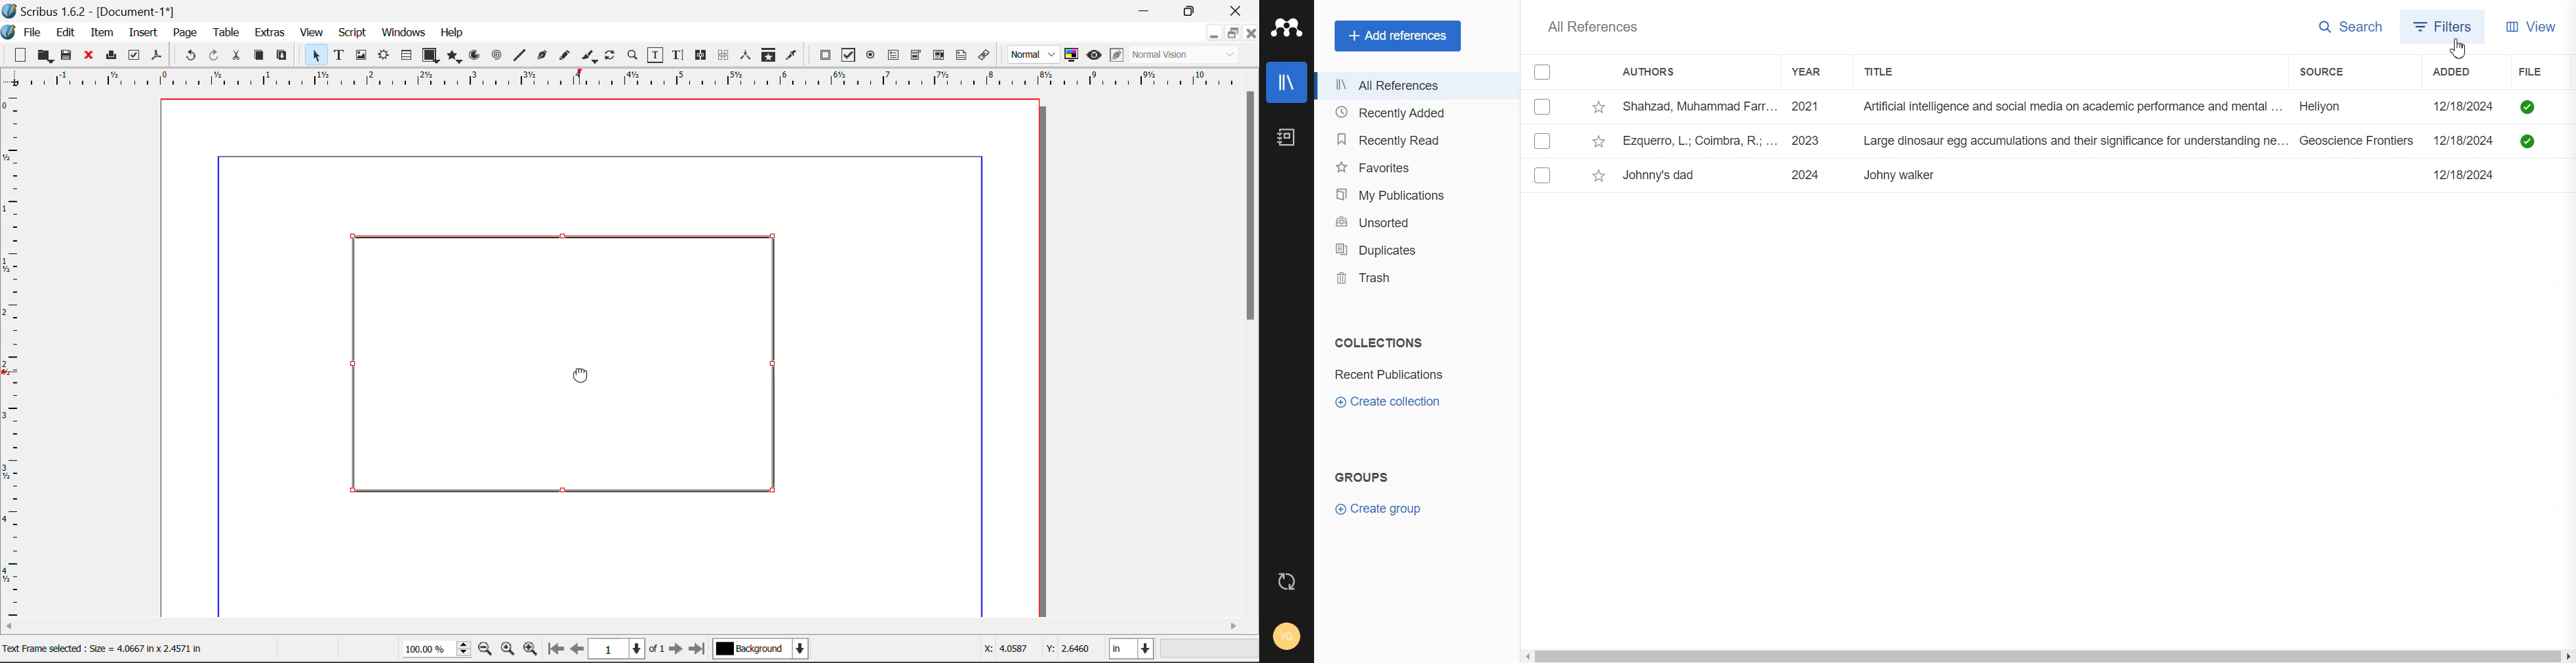 The height and width of the screenshot is (672, 2576). Describe the element at coordinates (1237, 11) in the screenshot. I see `Close` at that location.